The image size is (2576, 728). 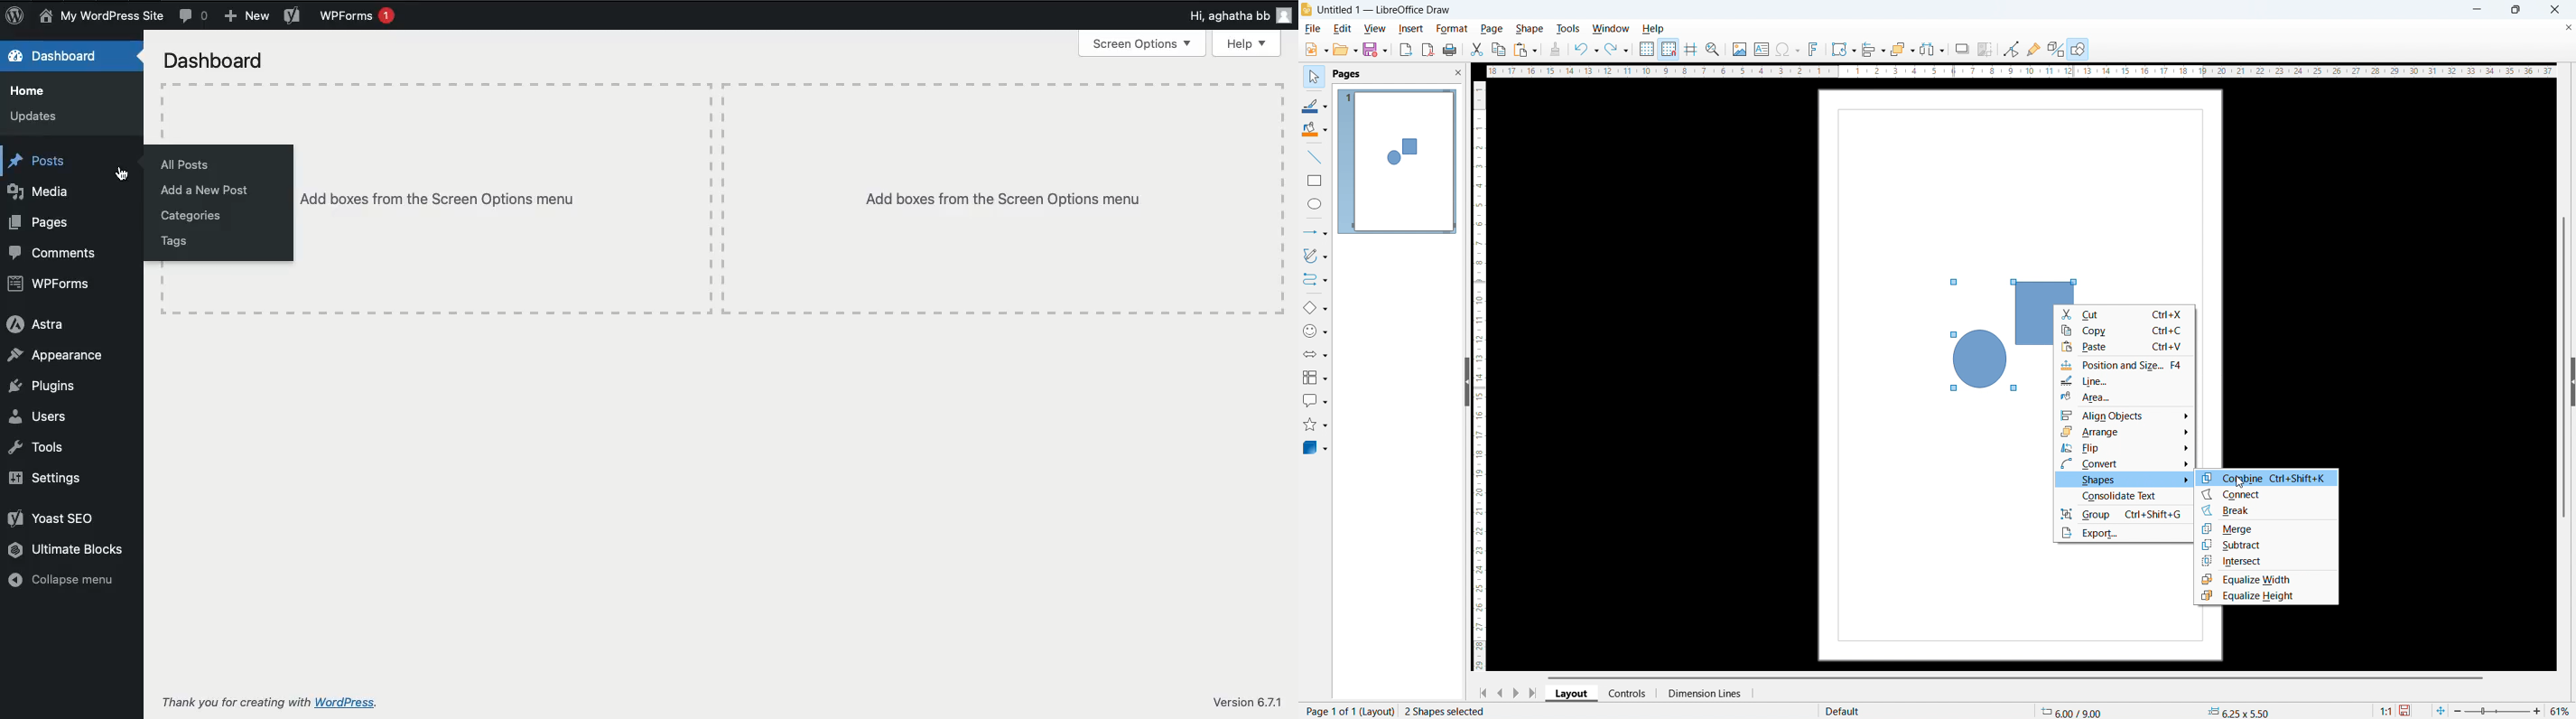 What do you see at coordinates (1411, 29) in the screenshot?
I see `insert` at bounding box center [1411, 29].